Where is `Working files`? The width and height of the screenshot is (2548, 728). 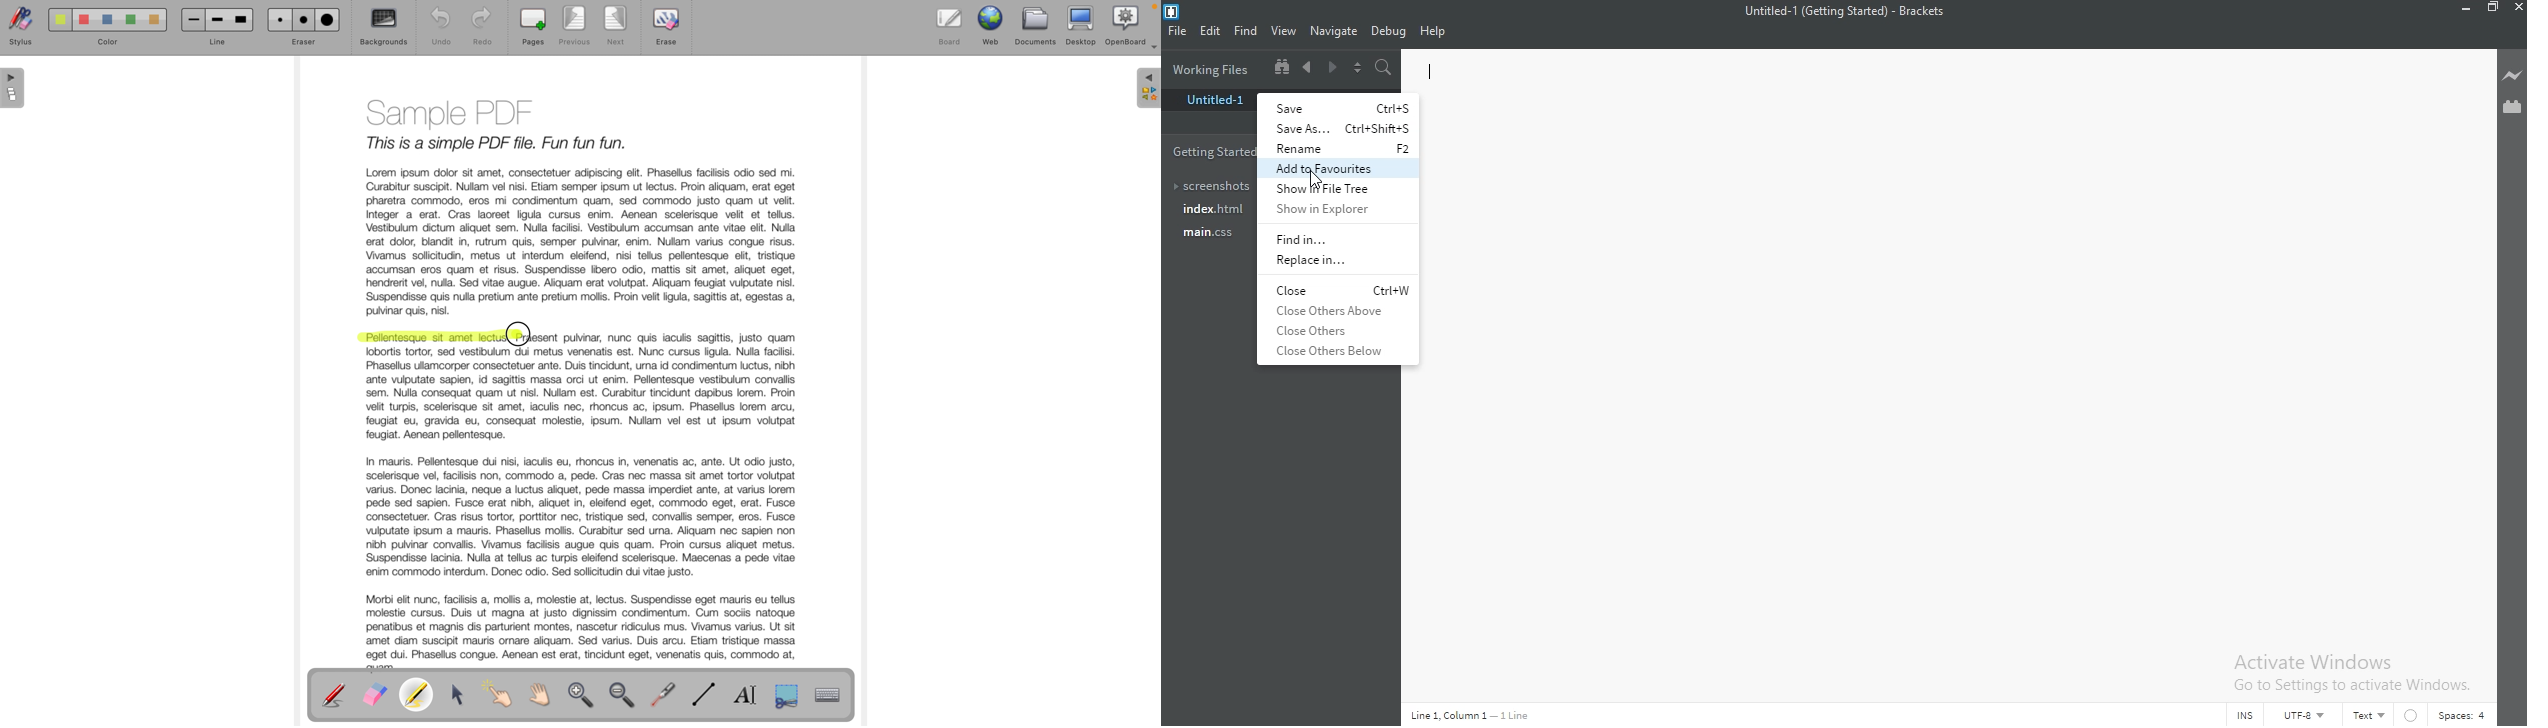
Working files is located at coordinates (1210, 70).